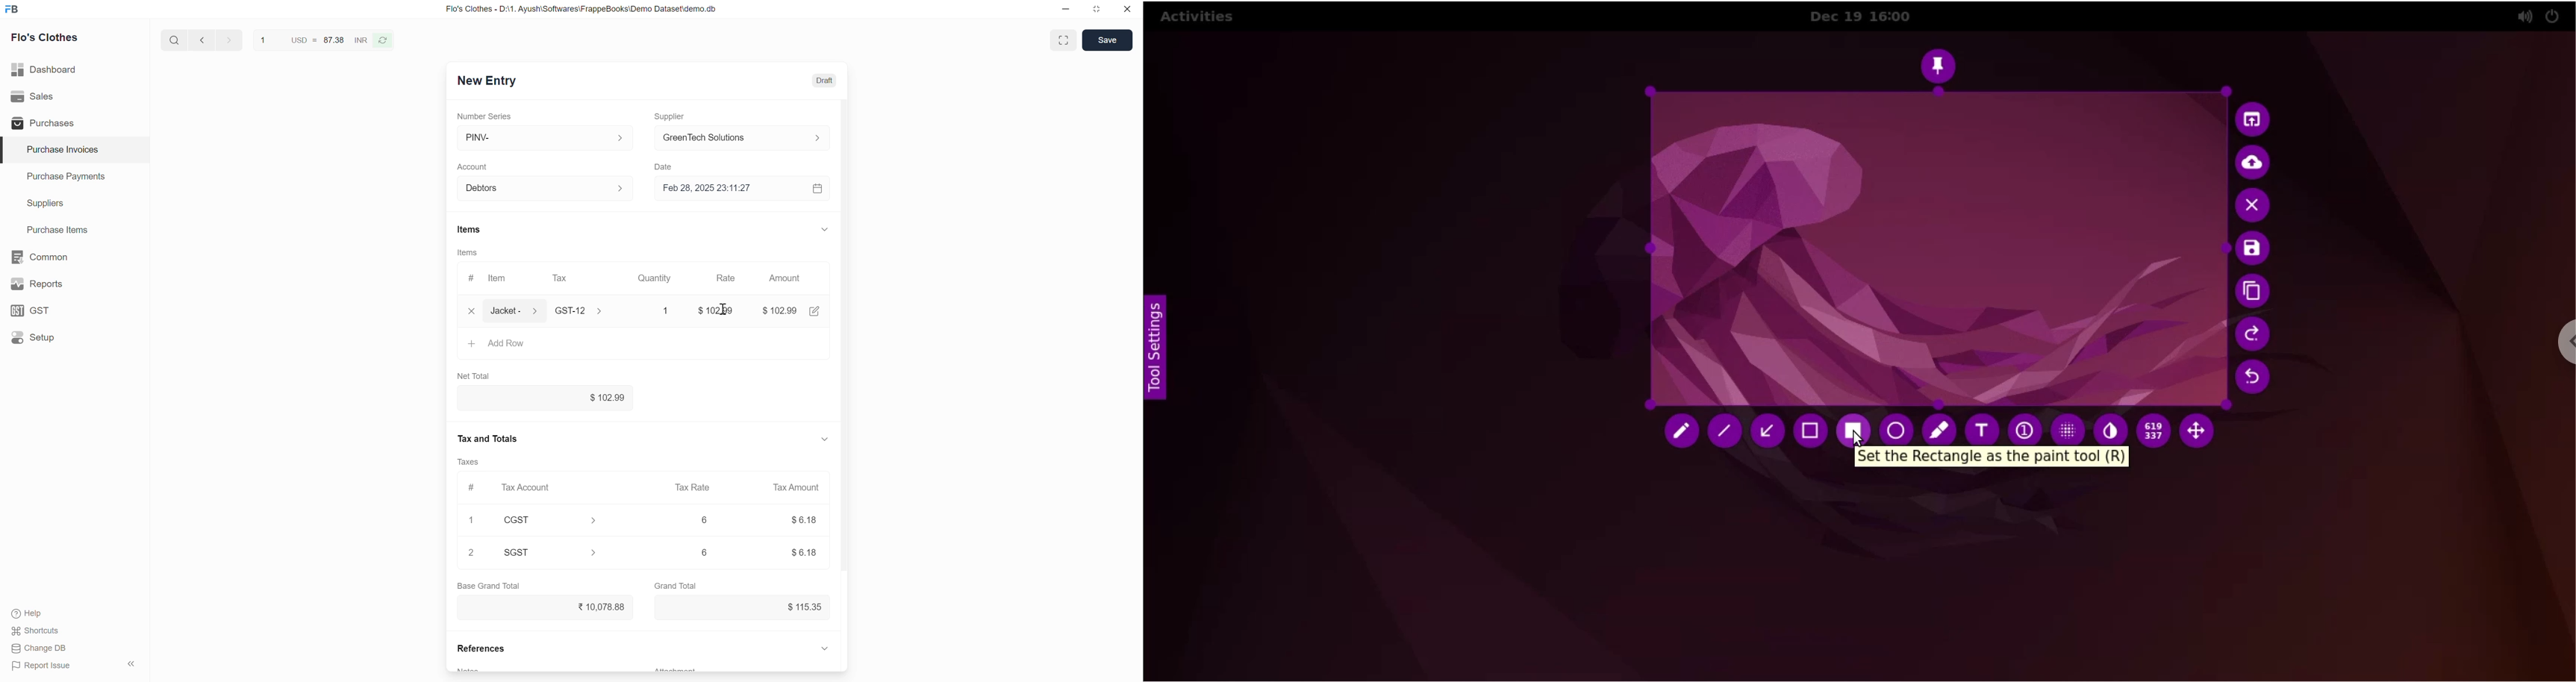 The image size is (2576, 700). Describe the element at coordinates (74, 122) in the screenshot. I see `Purchases` at that location.